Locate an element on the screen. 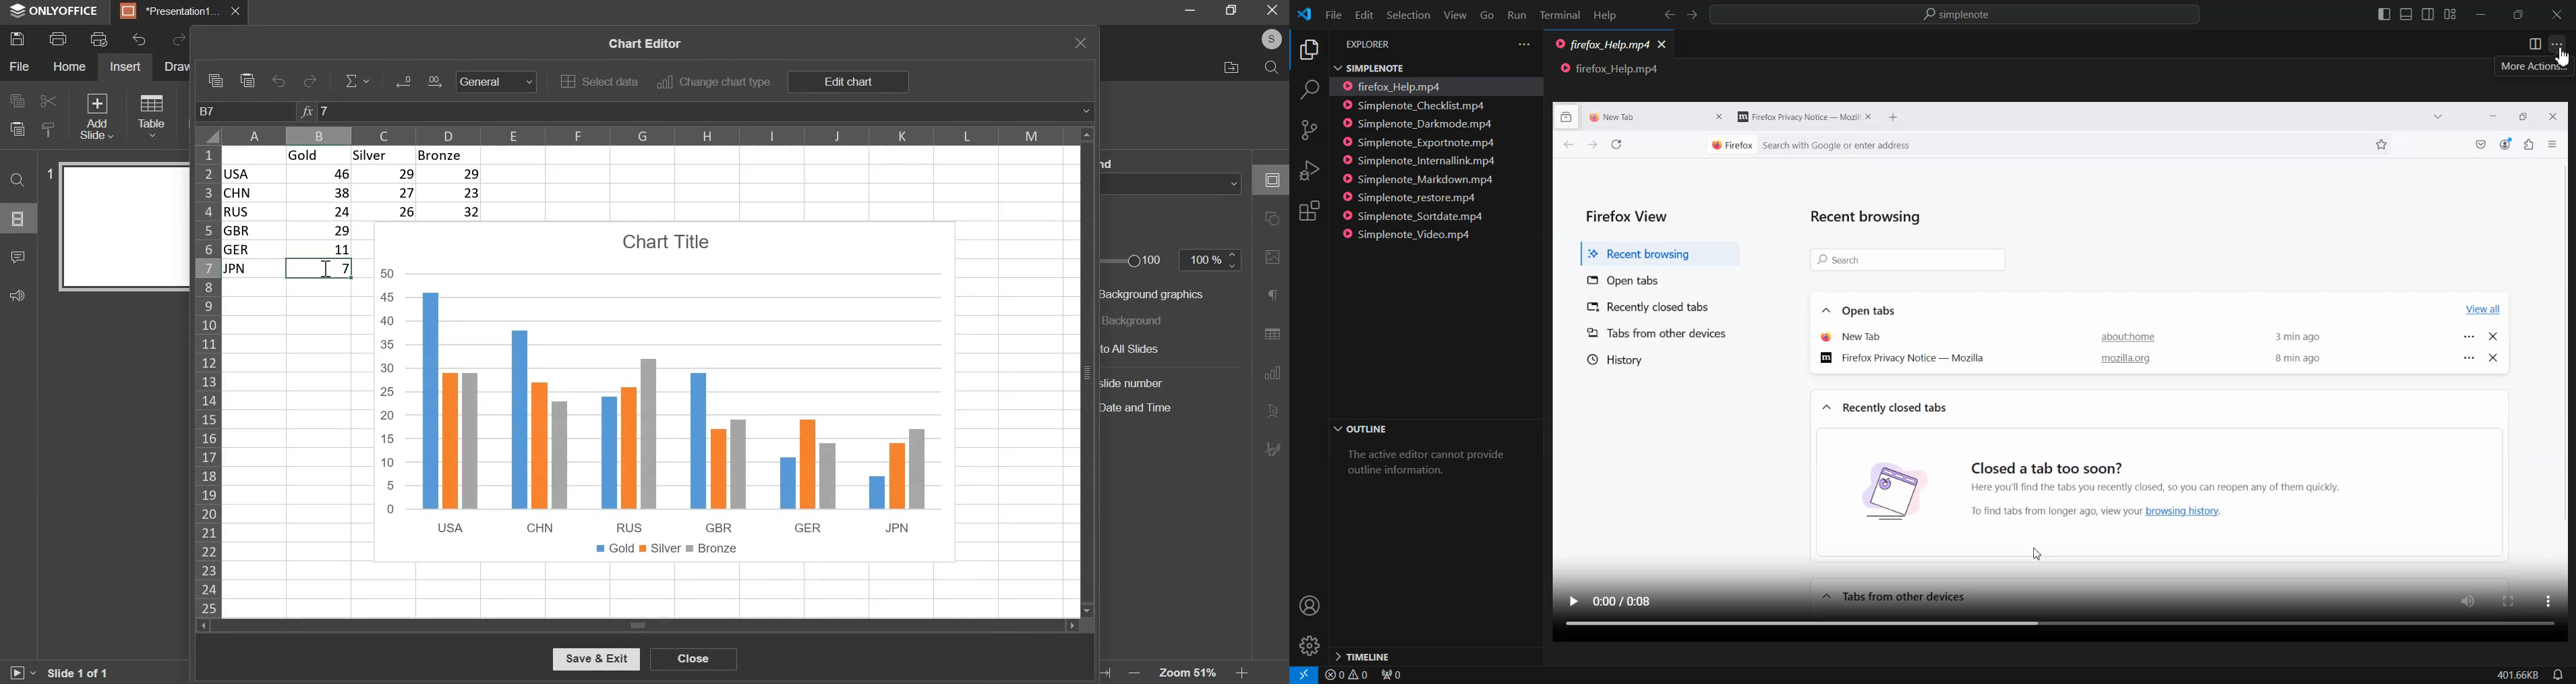  background fill color is located at coordinates (1175, 183).